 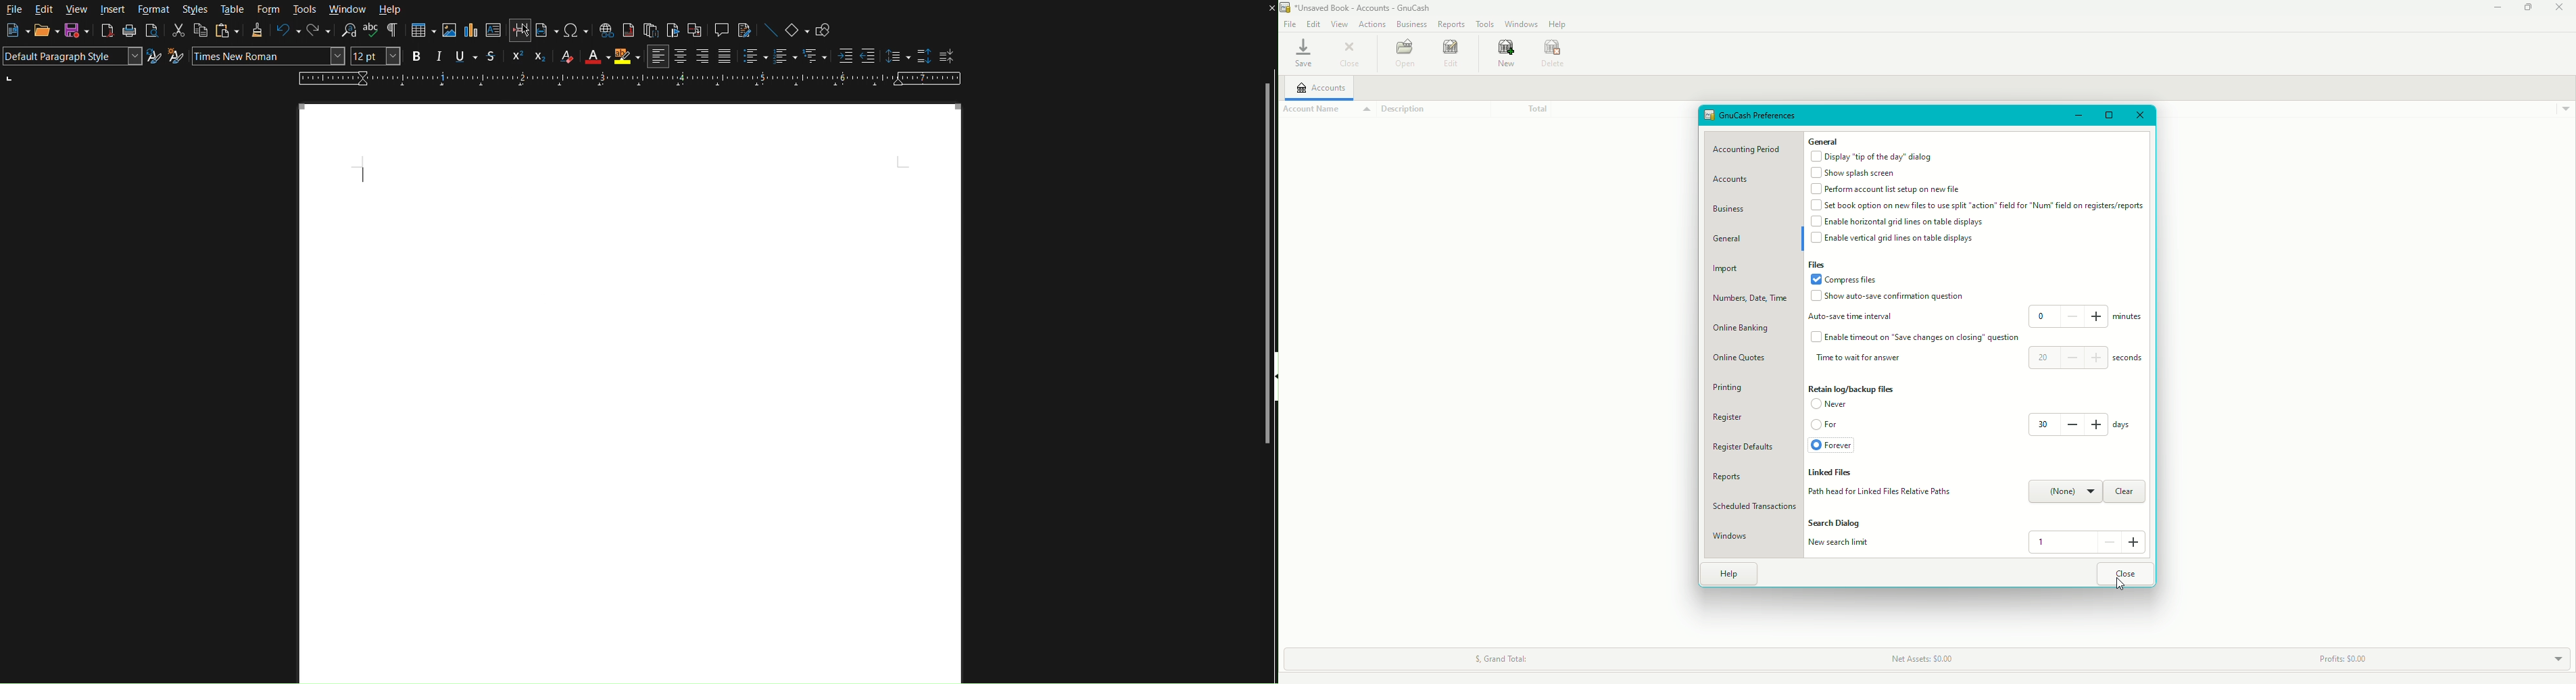 I want to click on Close, so click(x=1267, y=11).